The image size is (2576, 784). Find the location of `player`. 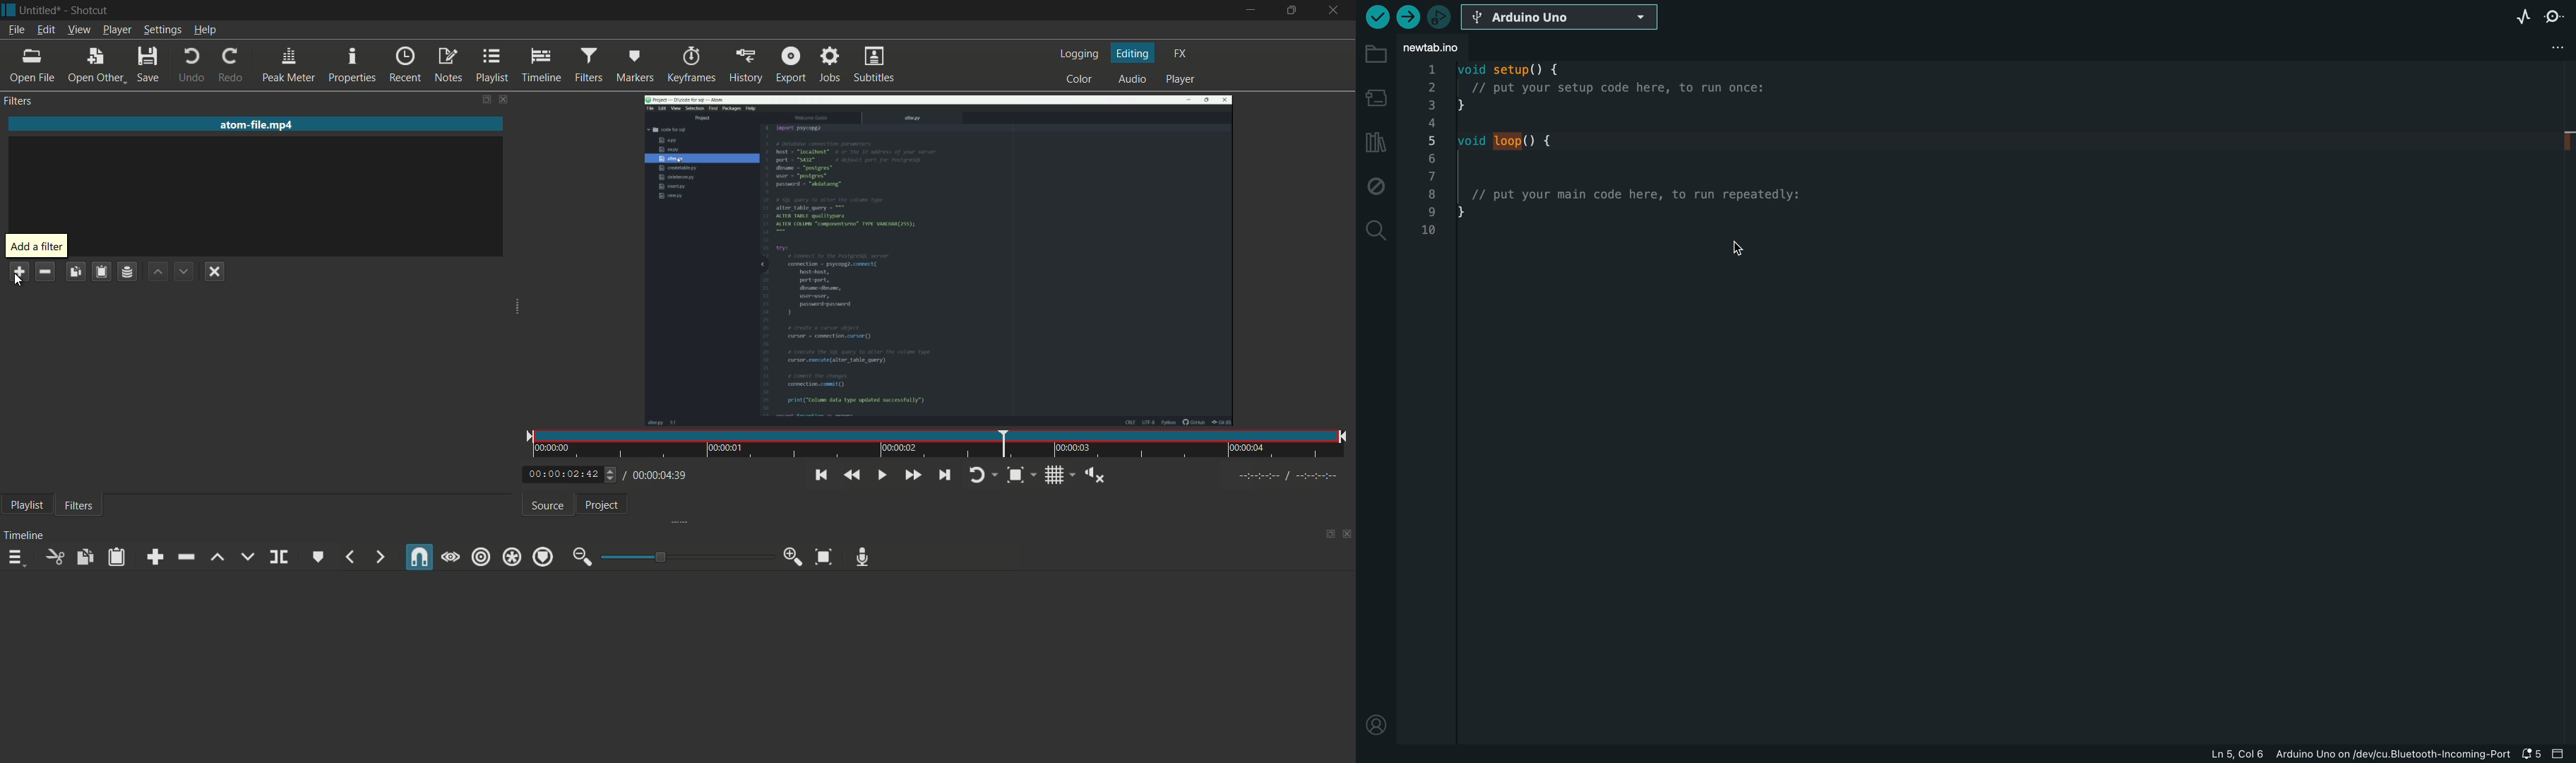

player is located at coordinates (1181, 80).